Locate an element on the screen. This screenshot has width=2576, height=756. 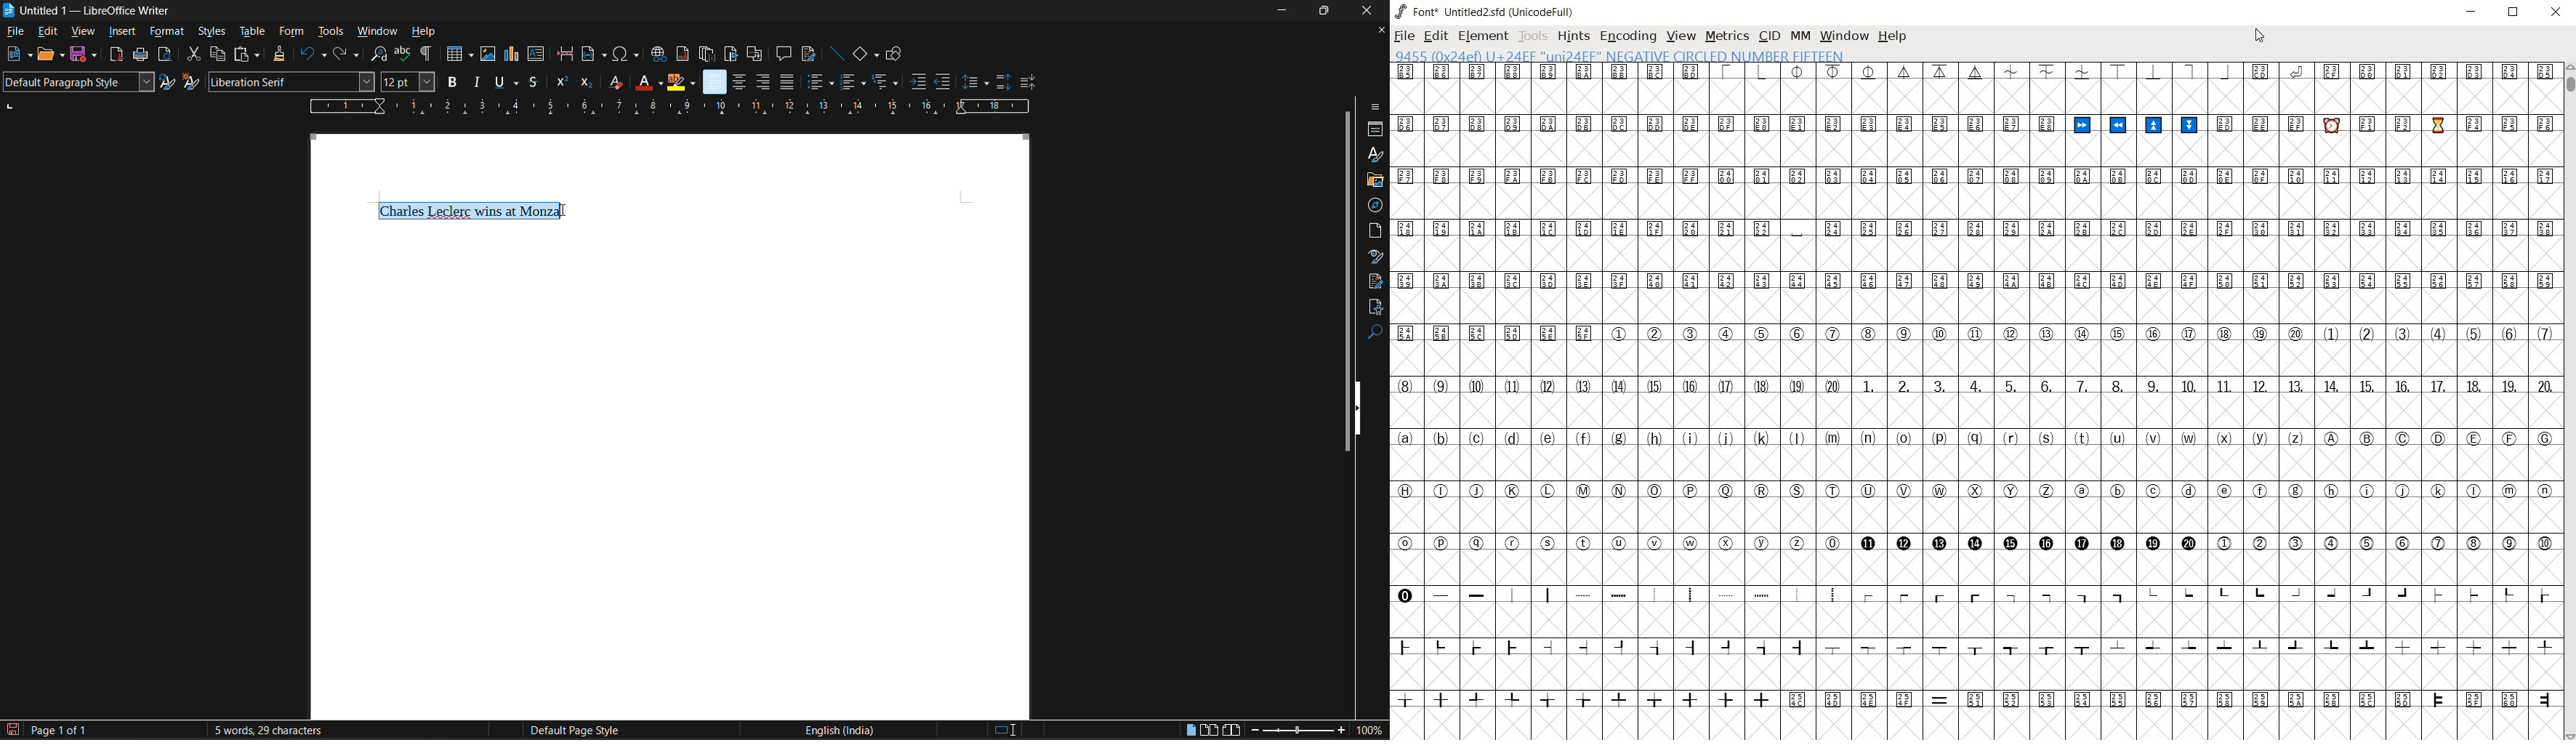
find is located at coordinates (1376, 333).